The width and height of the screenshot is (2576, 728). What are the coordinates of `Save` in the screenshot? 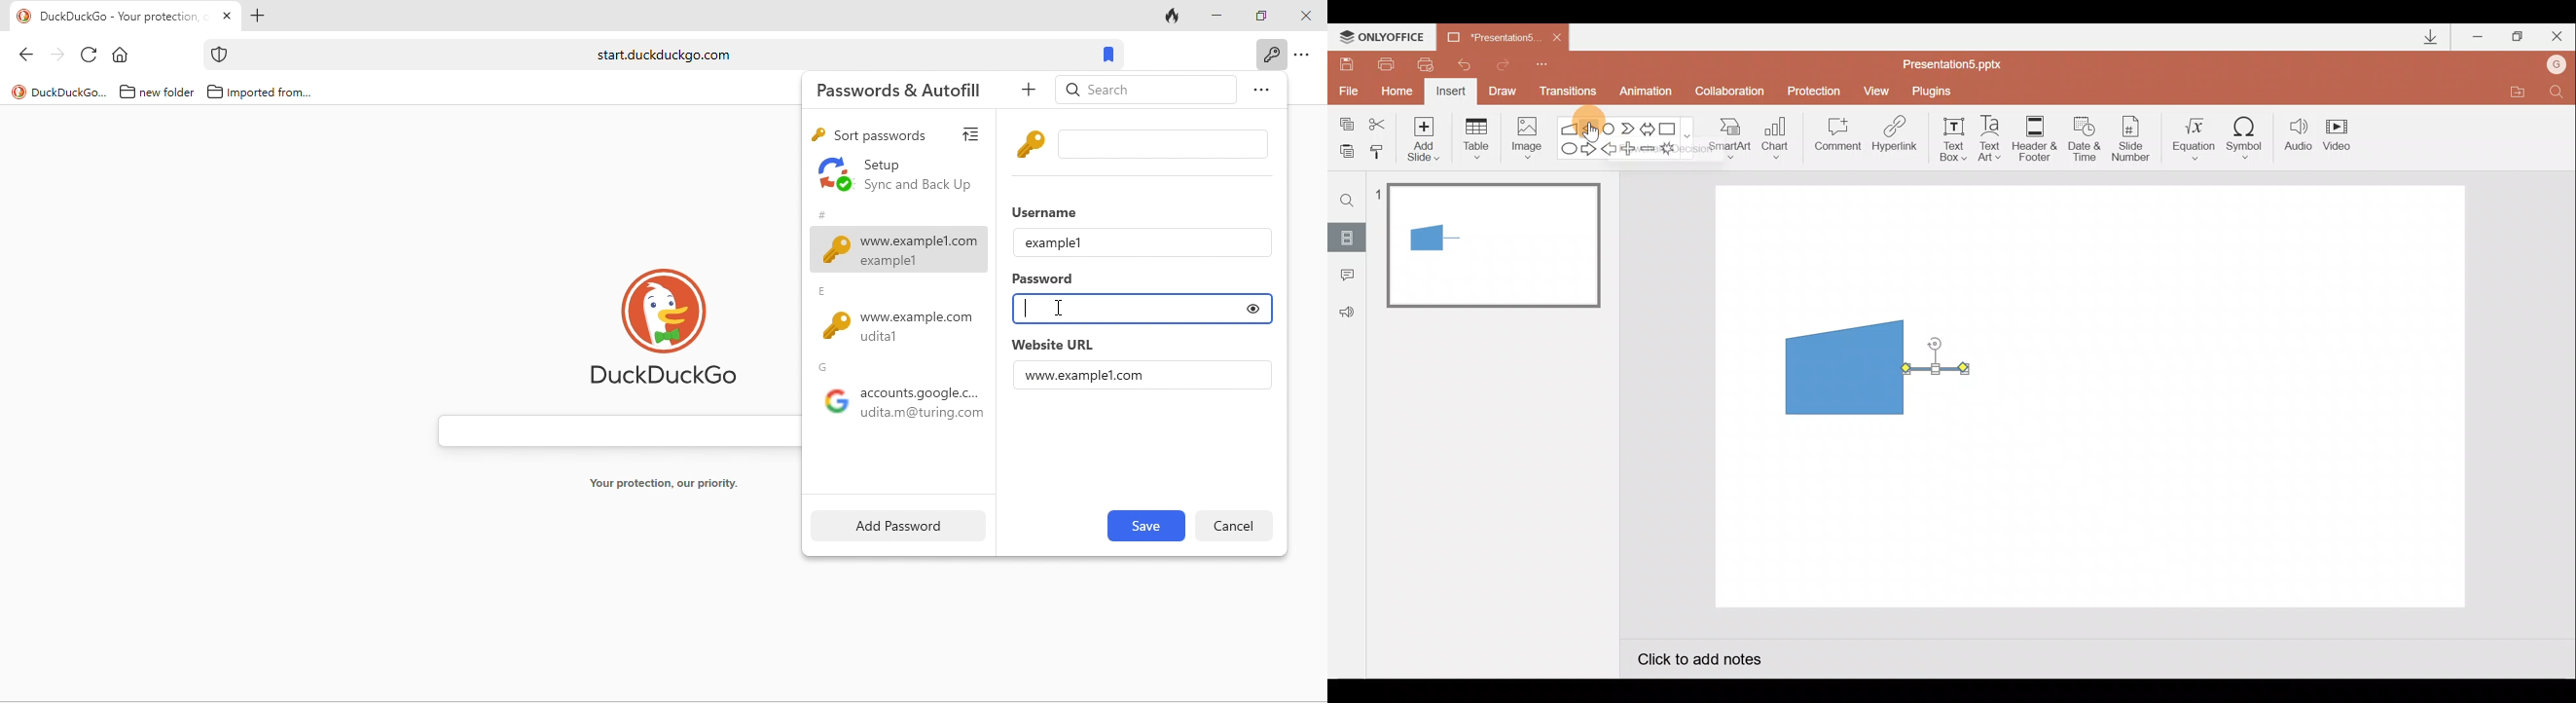 It's located at (1346, 62).